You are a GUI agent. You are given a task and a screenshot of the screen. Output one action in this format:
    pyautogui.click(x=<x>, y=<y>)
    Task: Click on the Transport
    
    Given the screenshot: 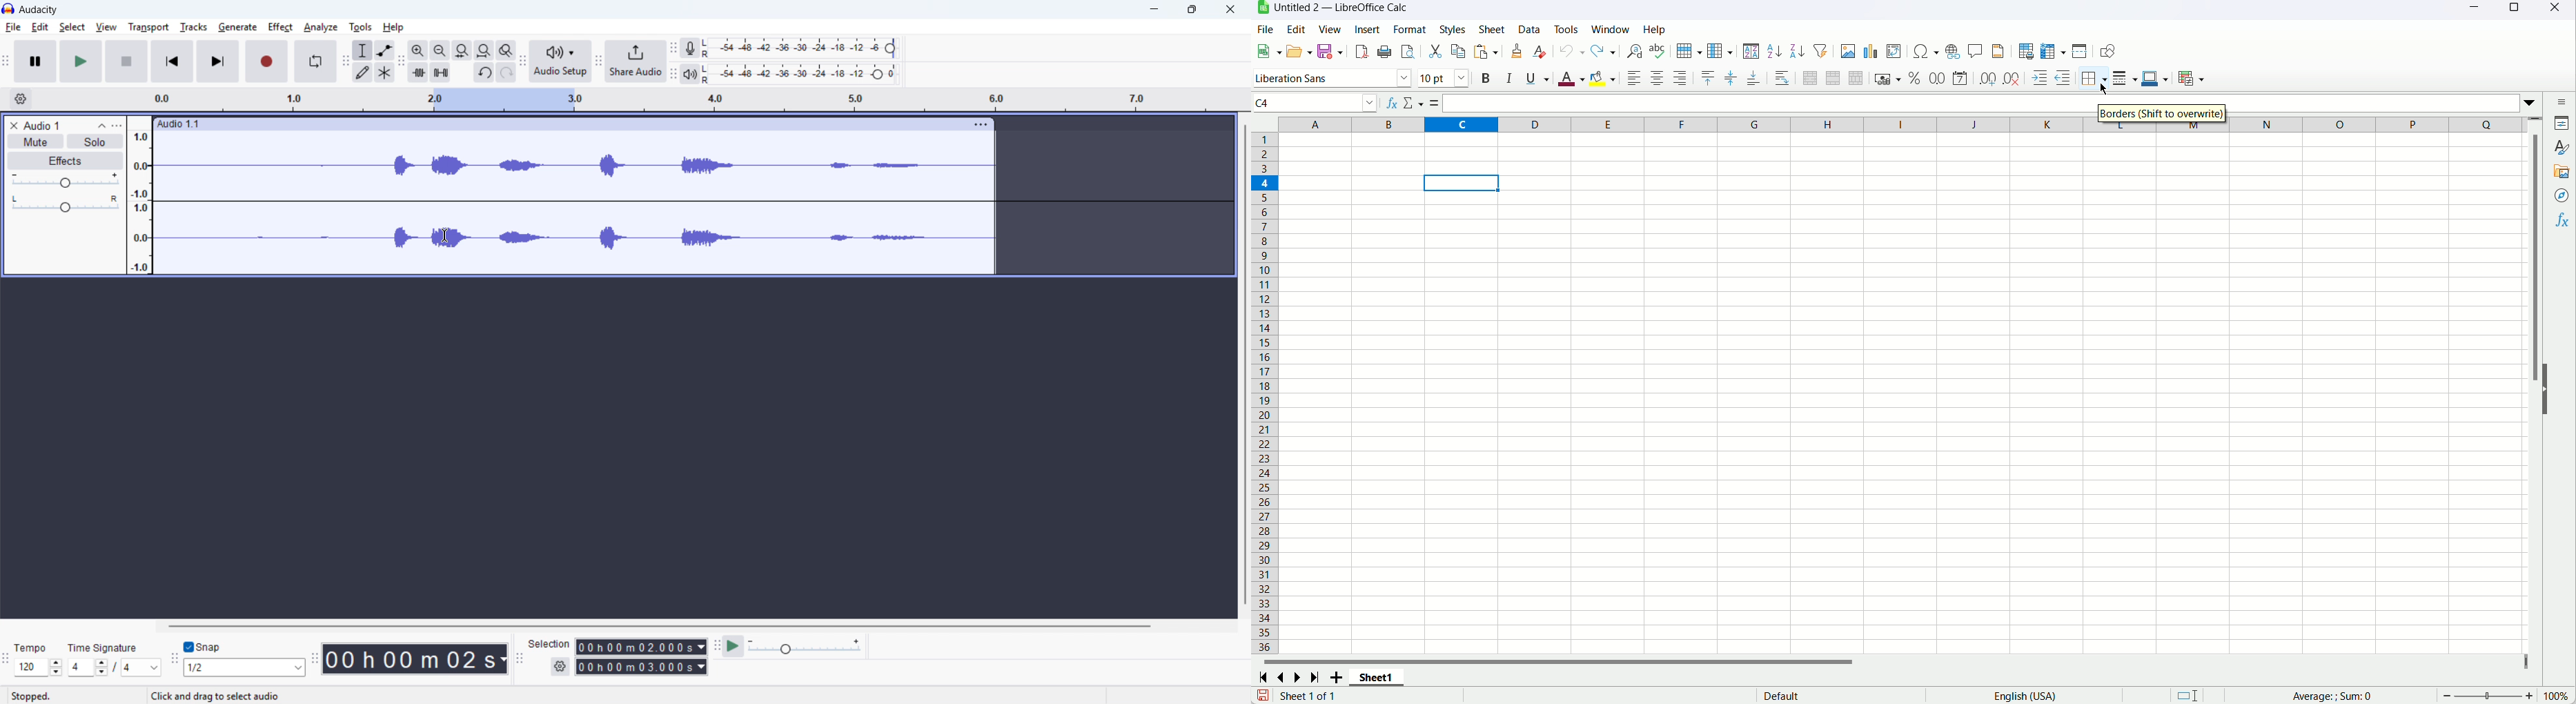 What is the action you would take?
    pyautogui.click(x=149, y=27)
    